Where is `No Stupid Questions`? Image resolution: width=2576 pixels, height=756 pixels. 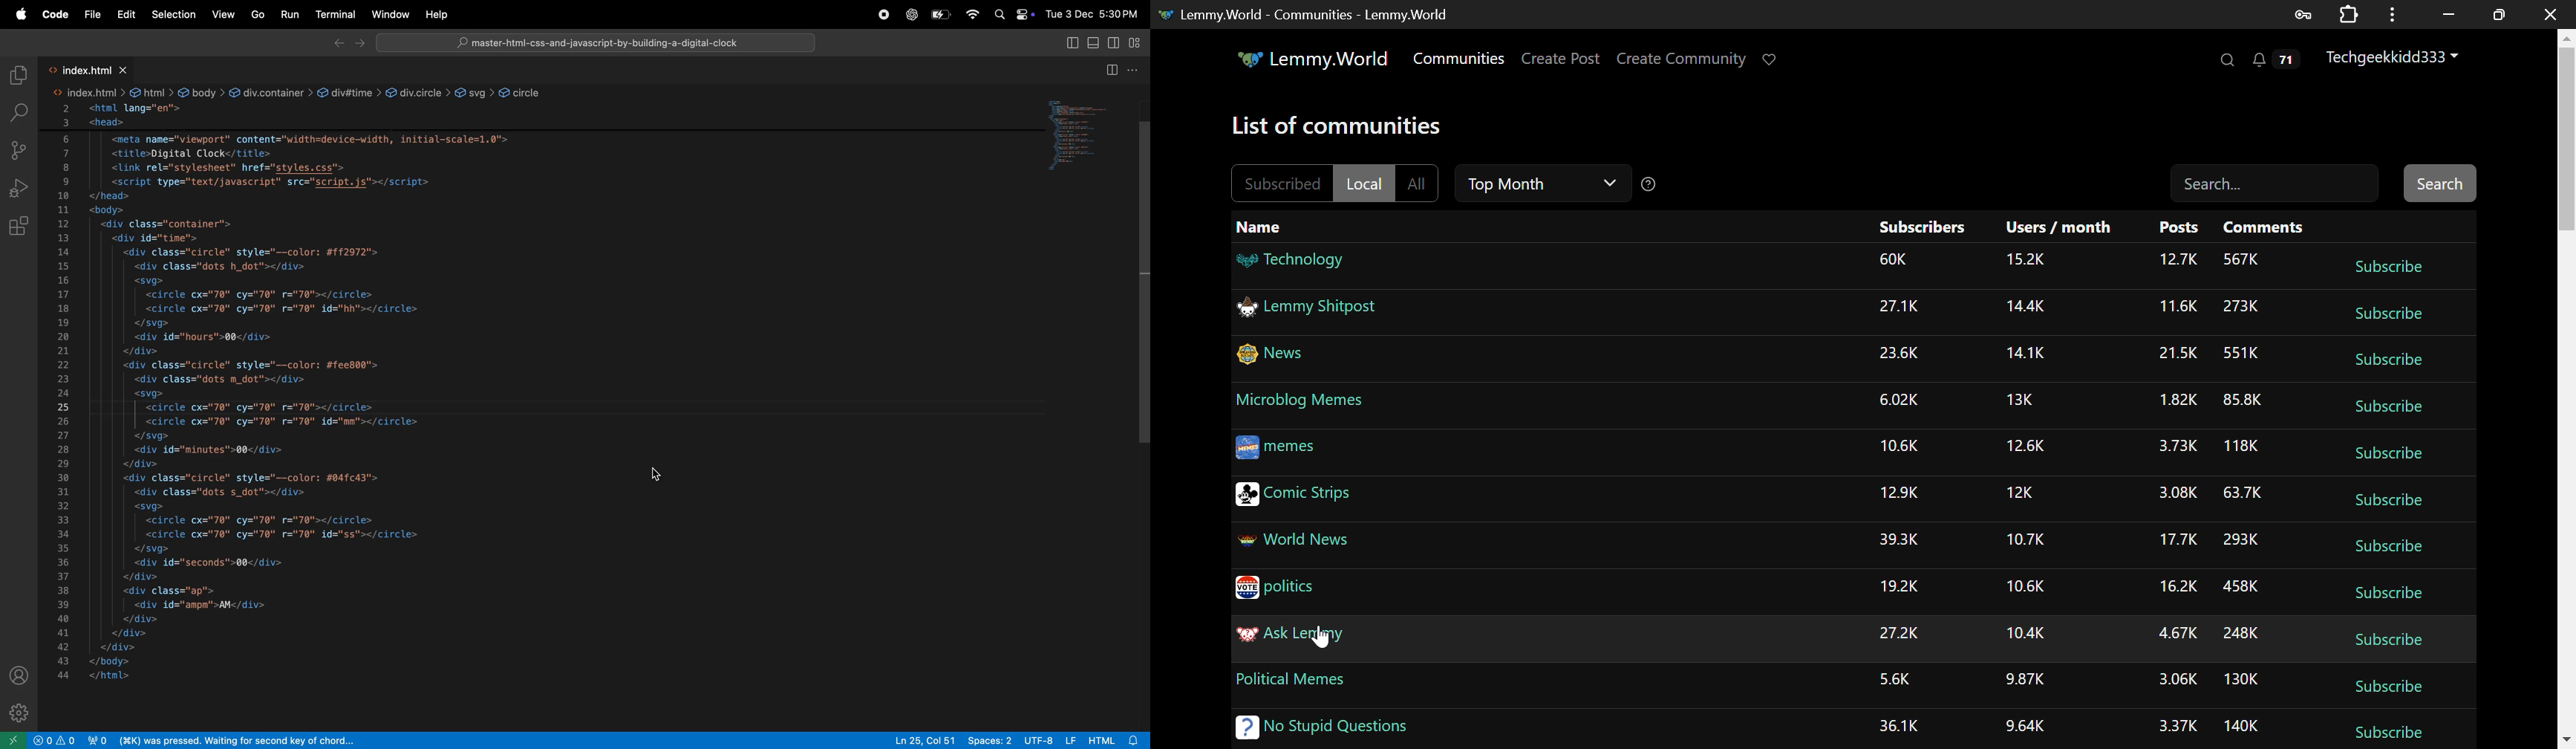
No Stupid Questions is located at coordinates (1340, 727).